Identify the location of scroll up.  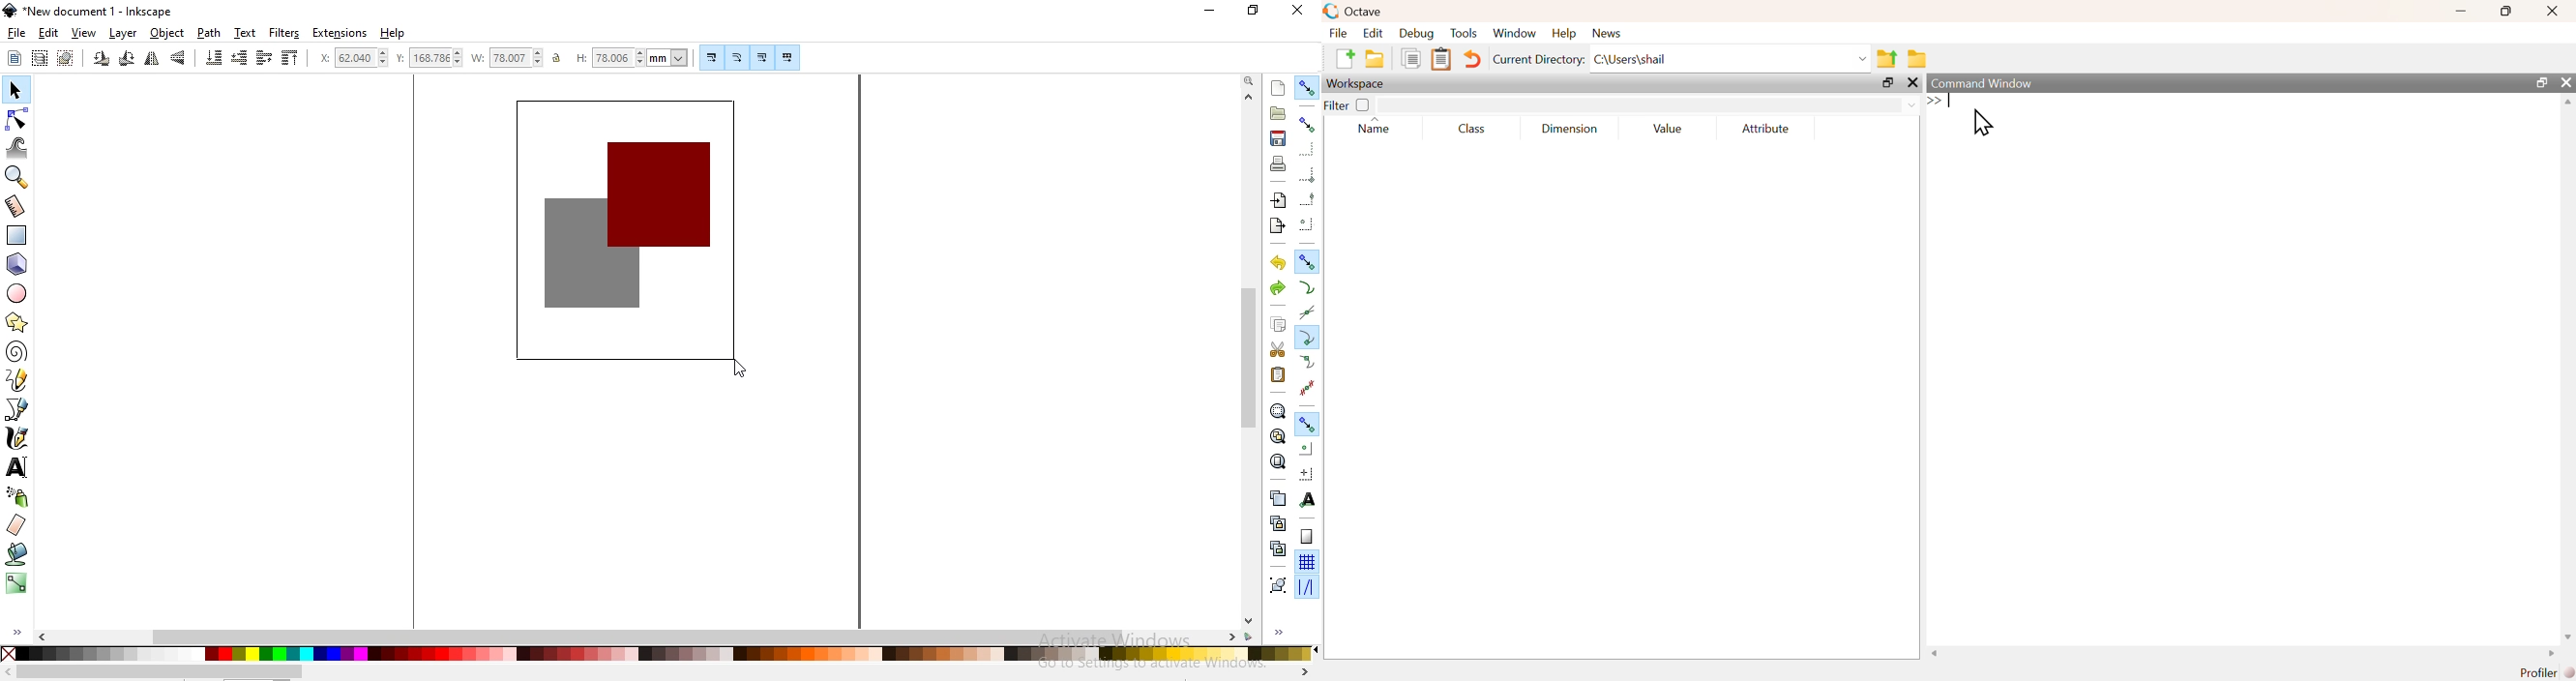
(2568, 101).